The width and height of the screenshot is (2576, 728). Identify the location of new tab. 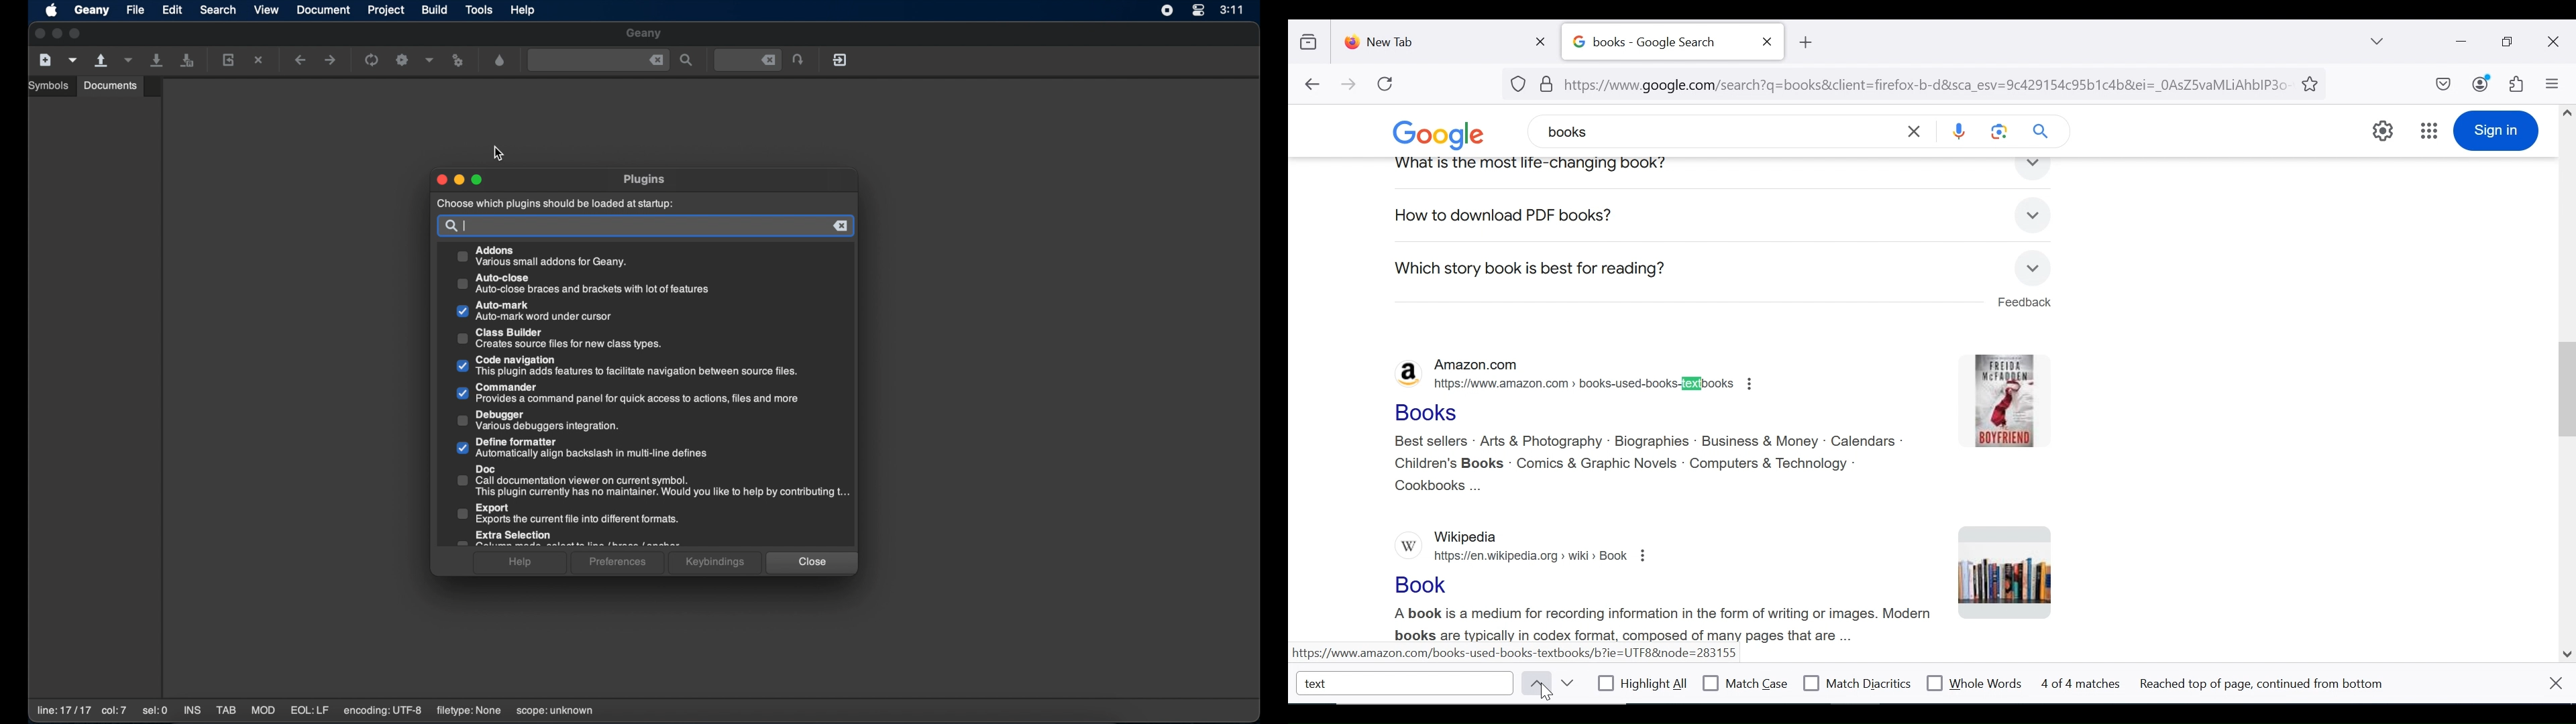
(1432, 39).